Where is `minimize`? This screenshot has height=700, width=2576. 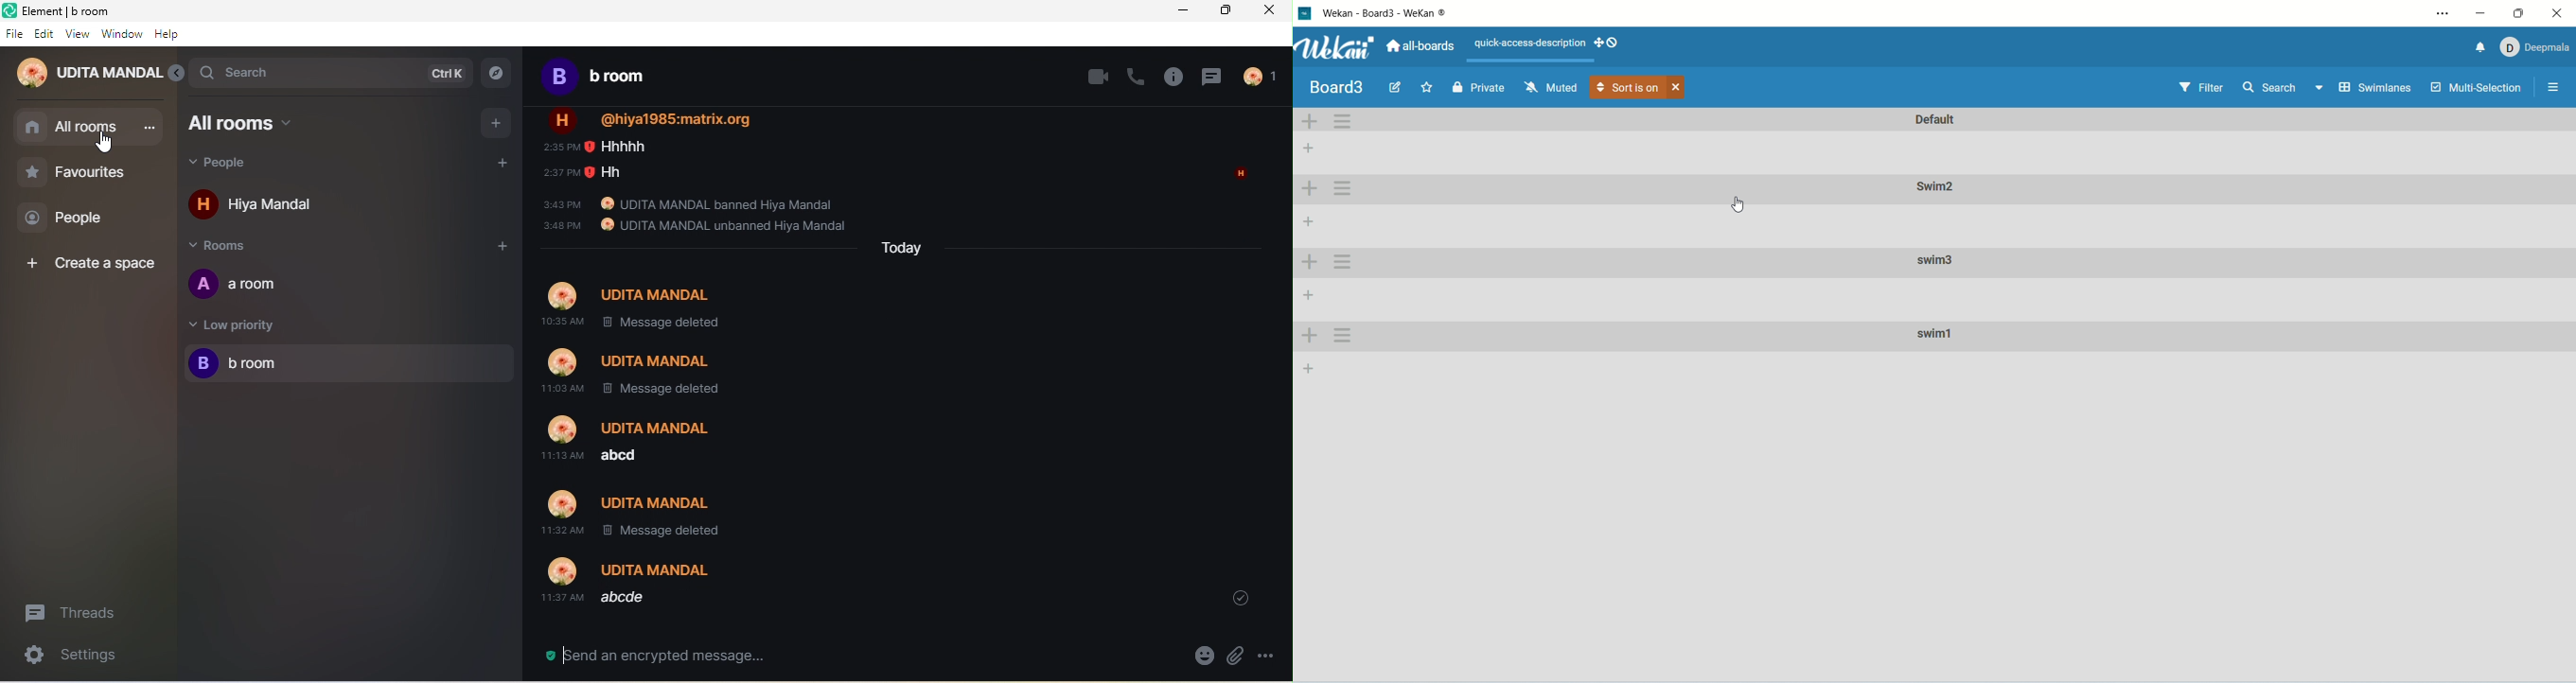
minimize is located at coordinates (2485, 13).